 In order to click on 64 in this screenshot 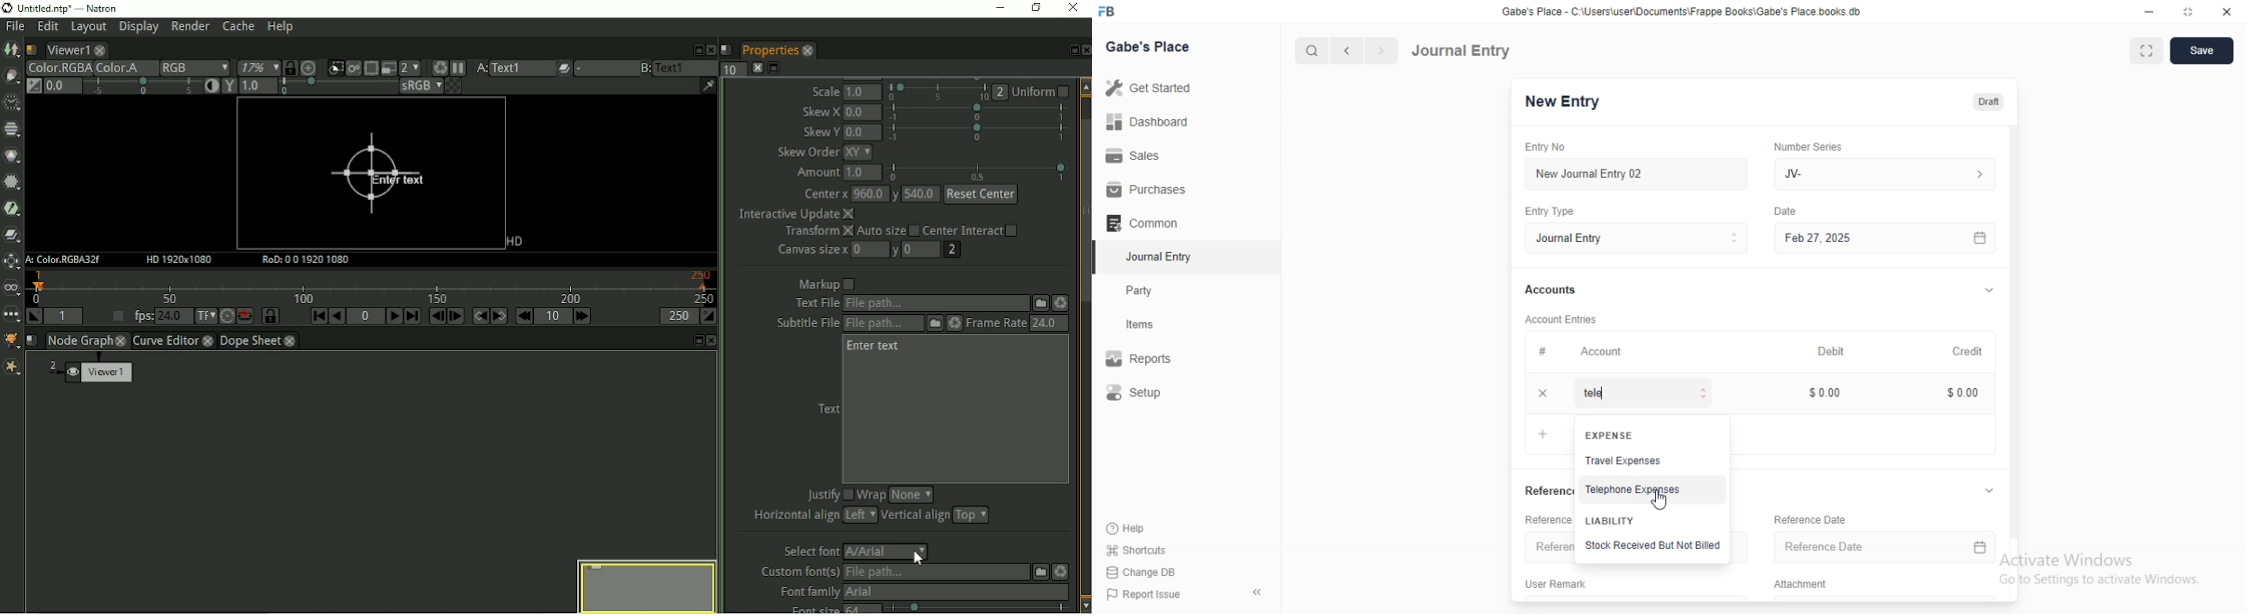, I will do `click(863, 609)`.